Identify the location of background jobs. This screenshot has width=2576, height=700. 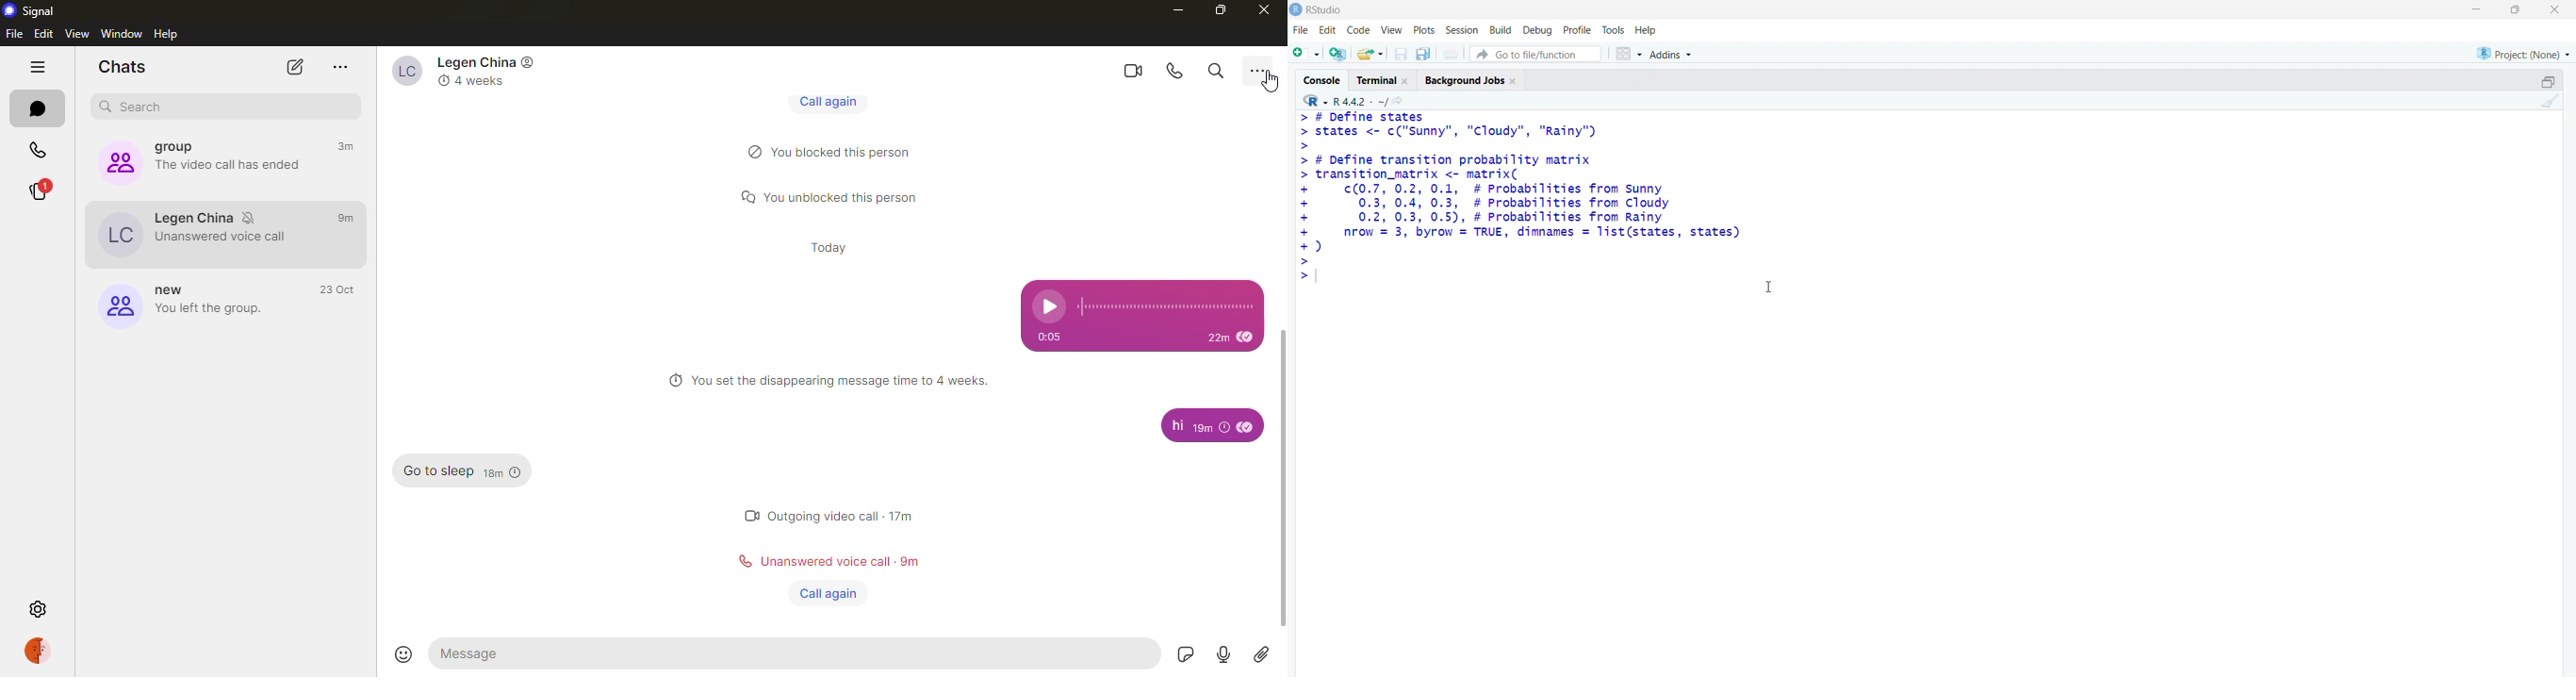
(1475, 81).